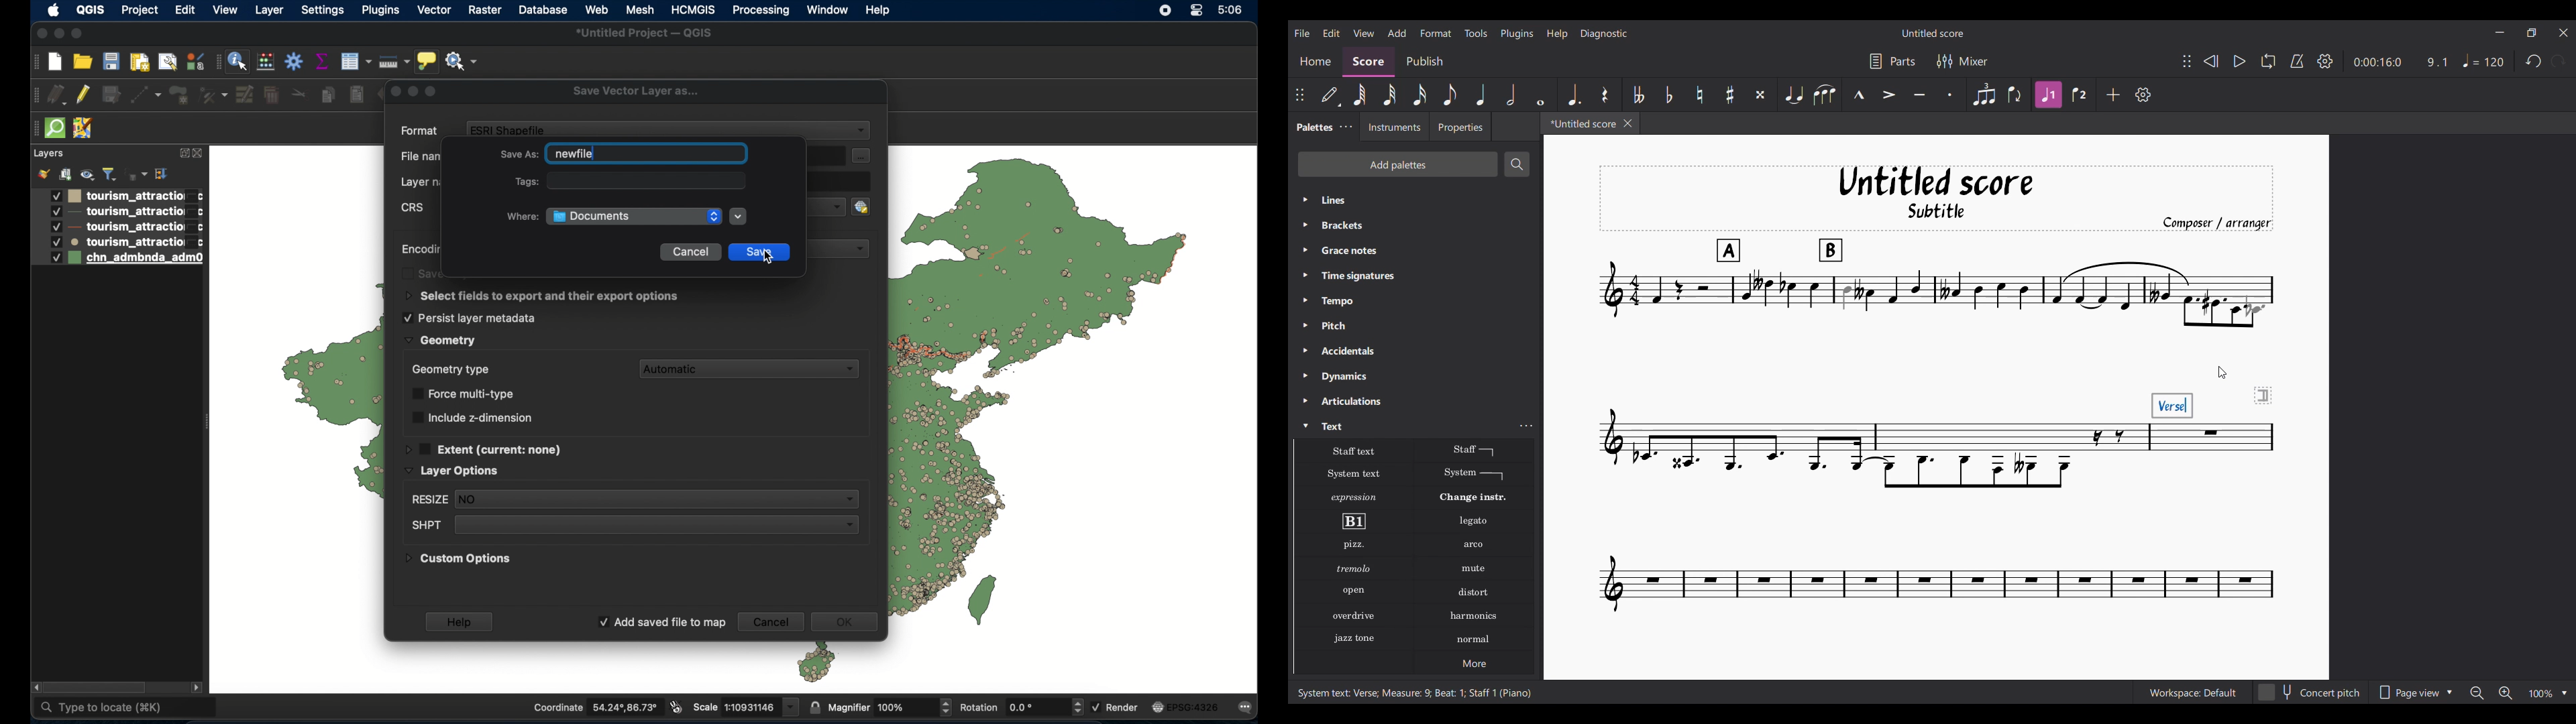 The image size is (2576, 728). I want to click on Pizzicato, so click(1354, 544).